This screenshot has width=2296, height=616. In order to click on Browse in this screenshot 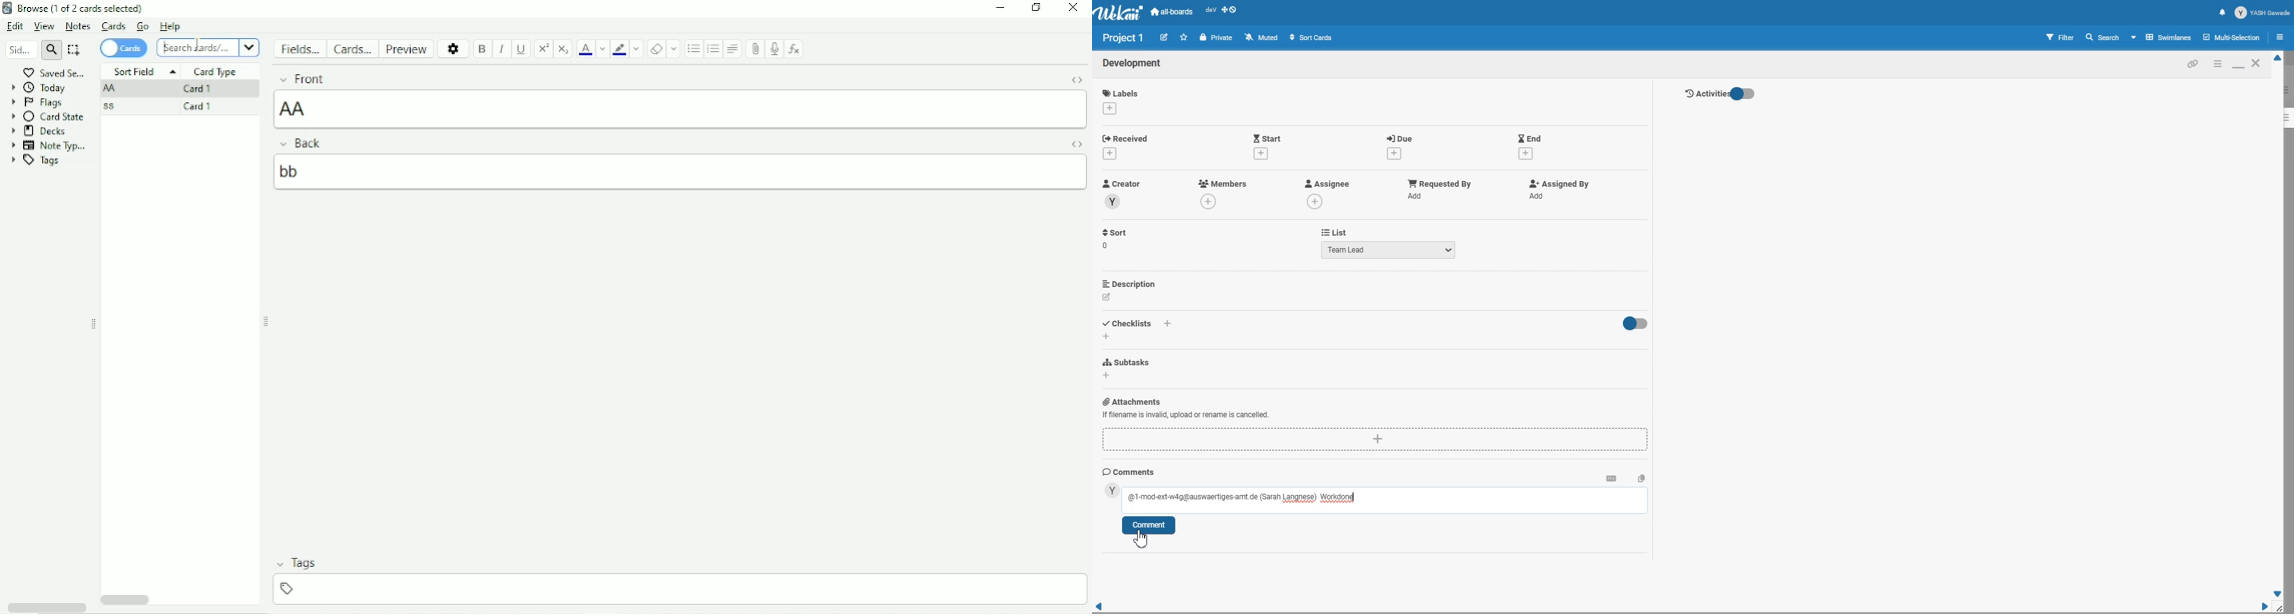, I will do `click(81, 6)`.